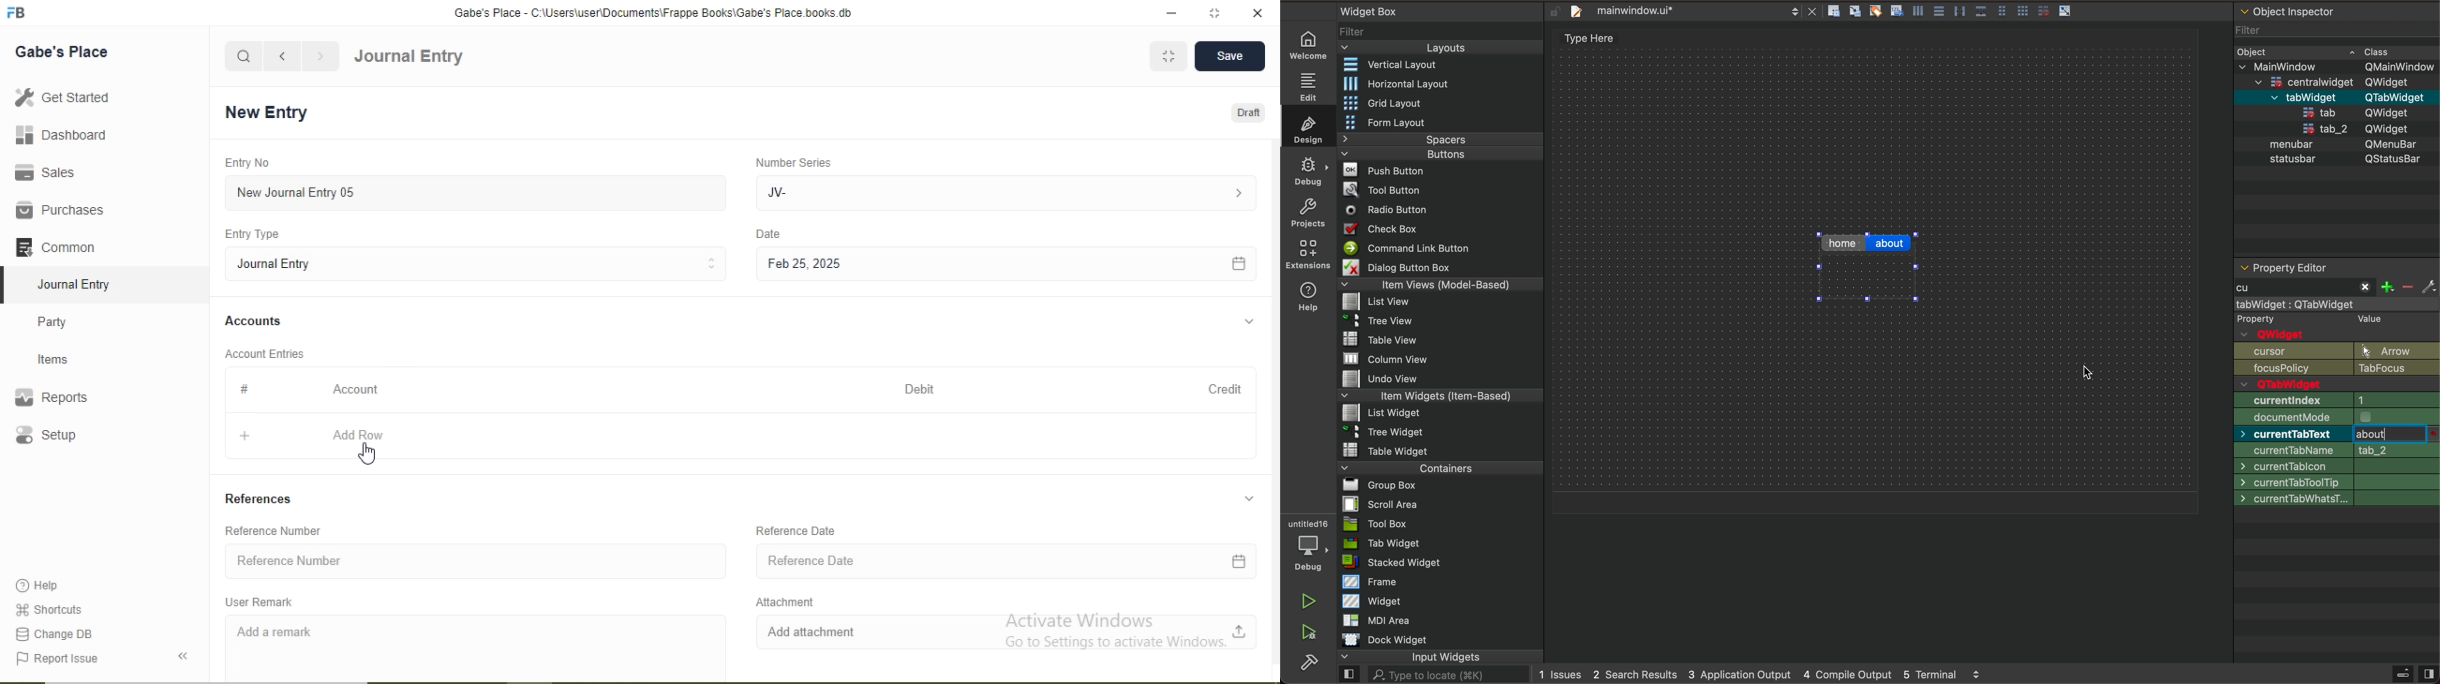 The width and height of the screenshot is (2464, 700). Describe the element at coordinates (80, 282) in the screenshot. I see `Journal Entry` at that location.